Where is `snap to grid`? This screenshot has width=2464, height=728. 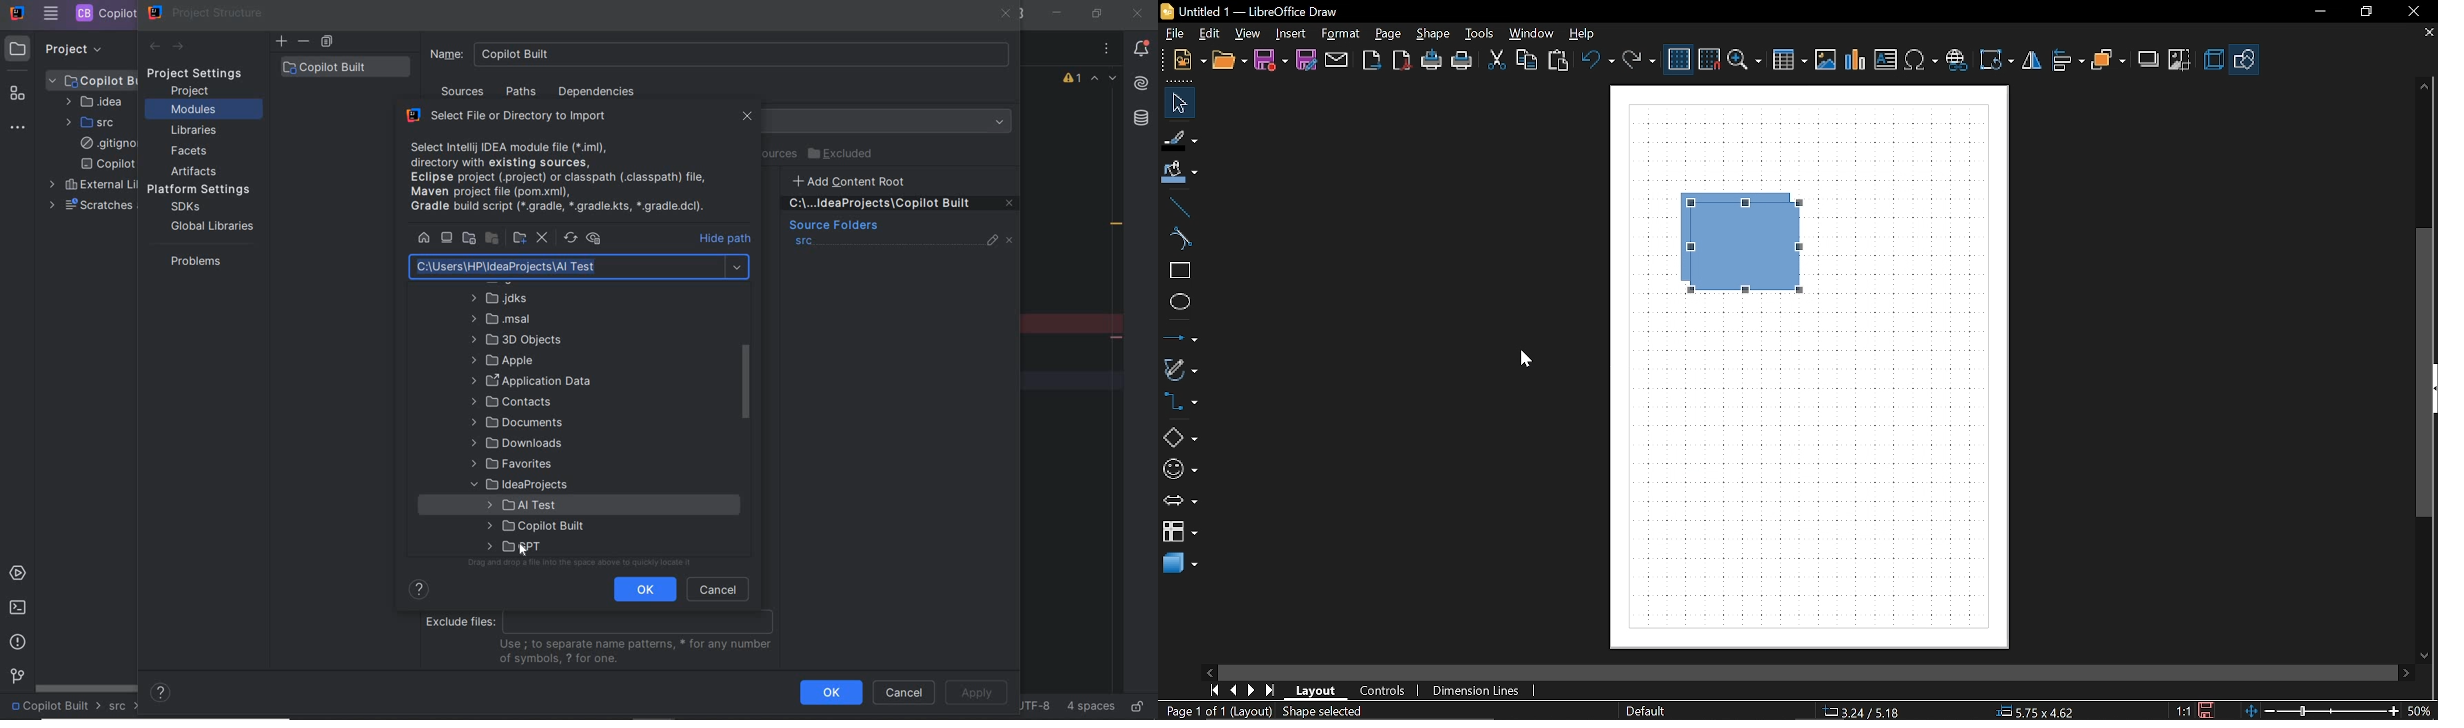
snap to grid is located at coordinates (1710, 59).